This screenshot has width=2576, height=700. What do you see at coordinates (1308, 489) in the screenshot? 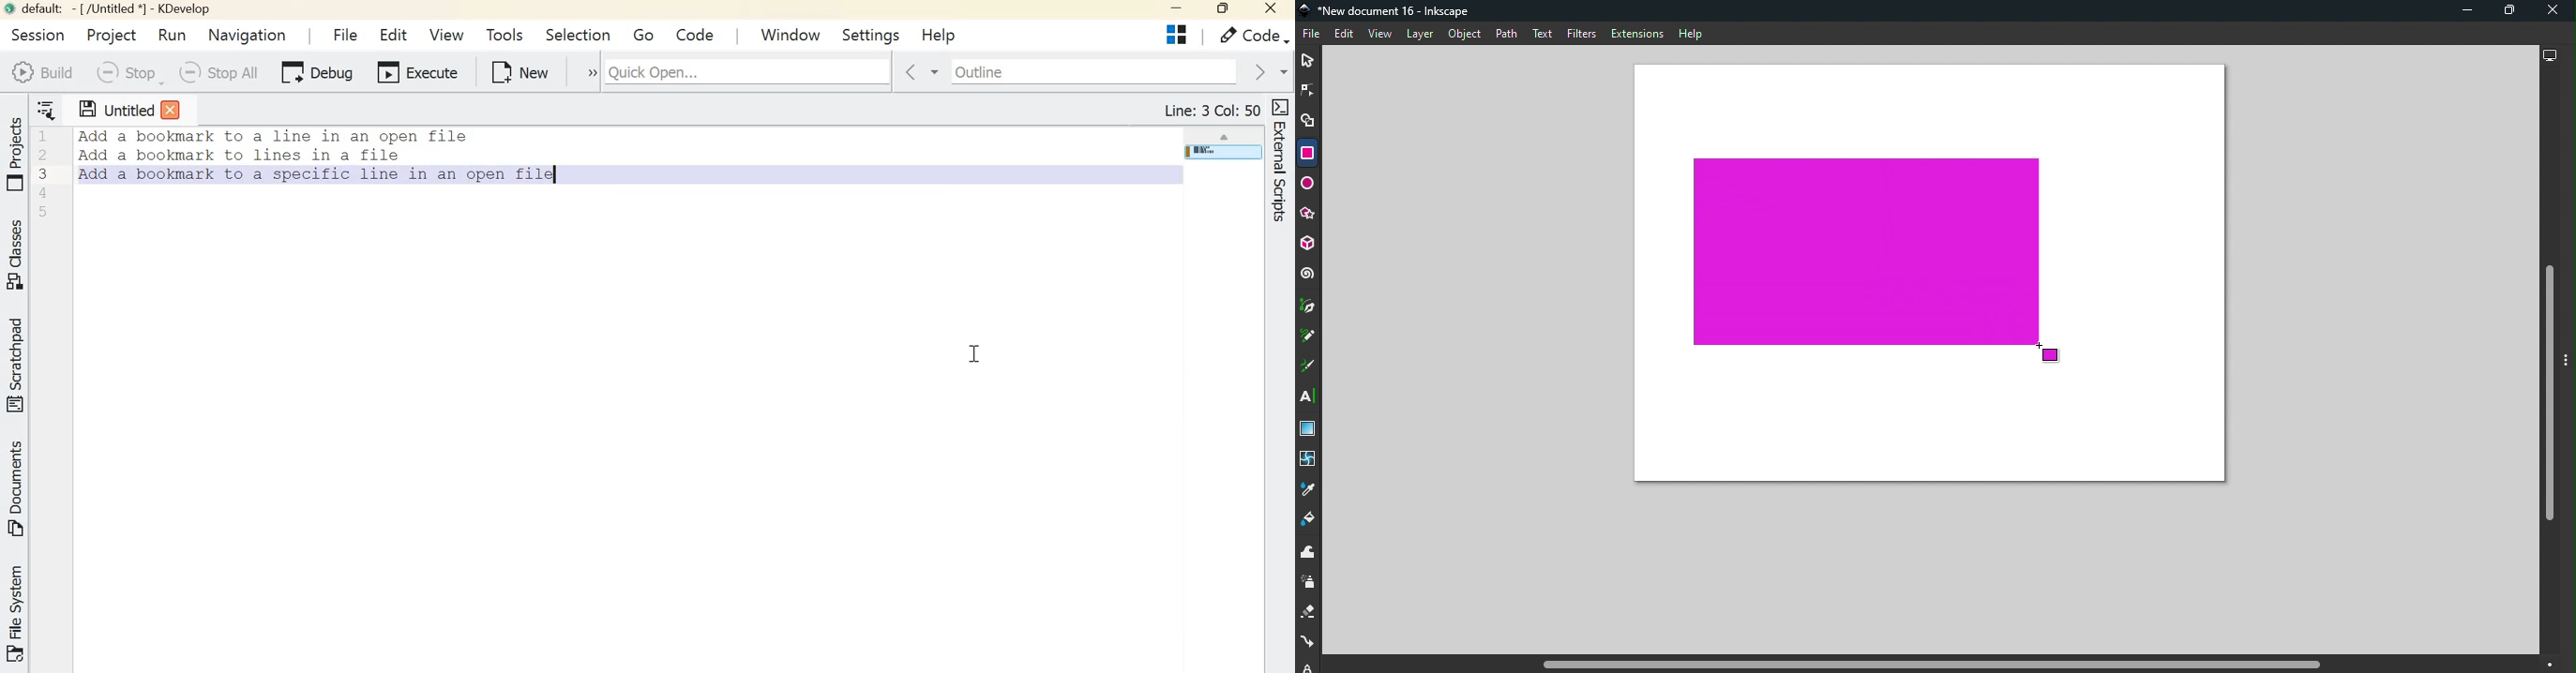
I see `Dropper tool` at bounding box center [1308, 489].